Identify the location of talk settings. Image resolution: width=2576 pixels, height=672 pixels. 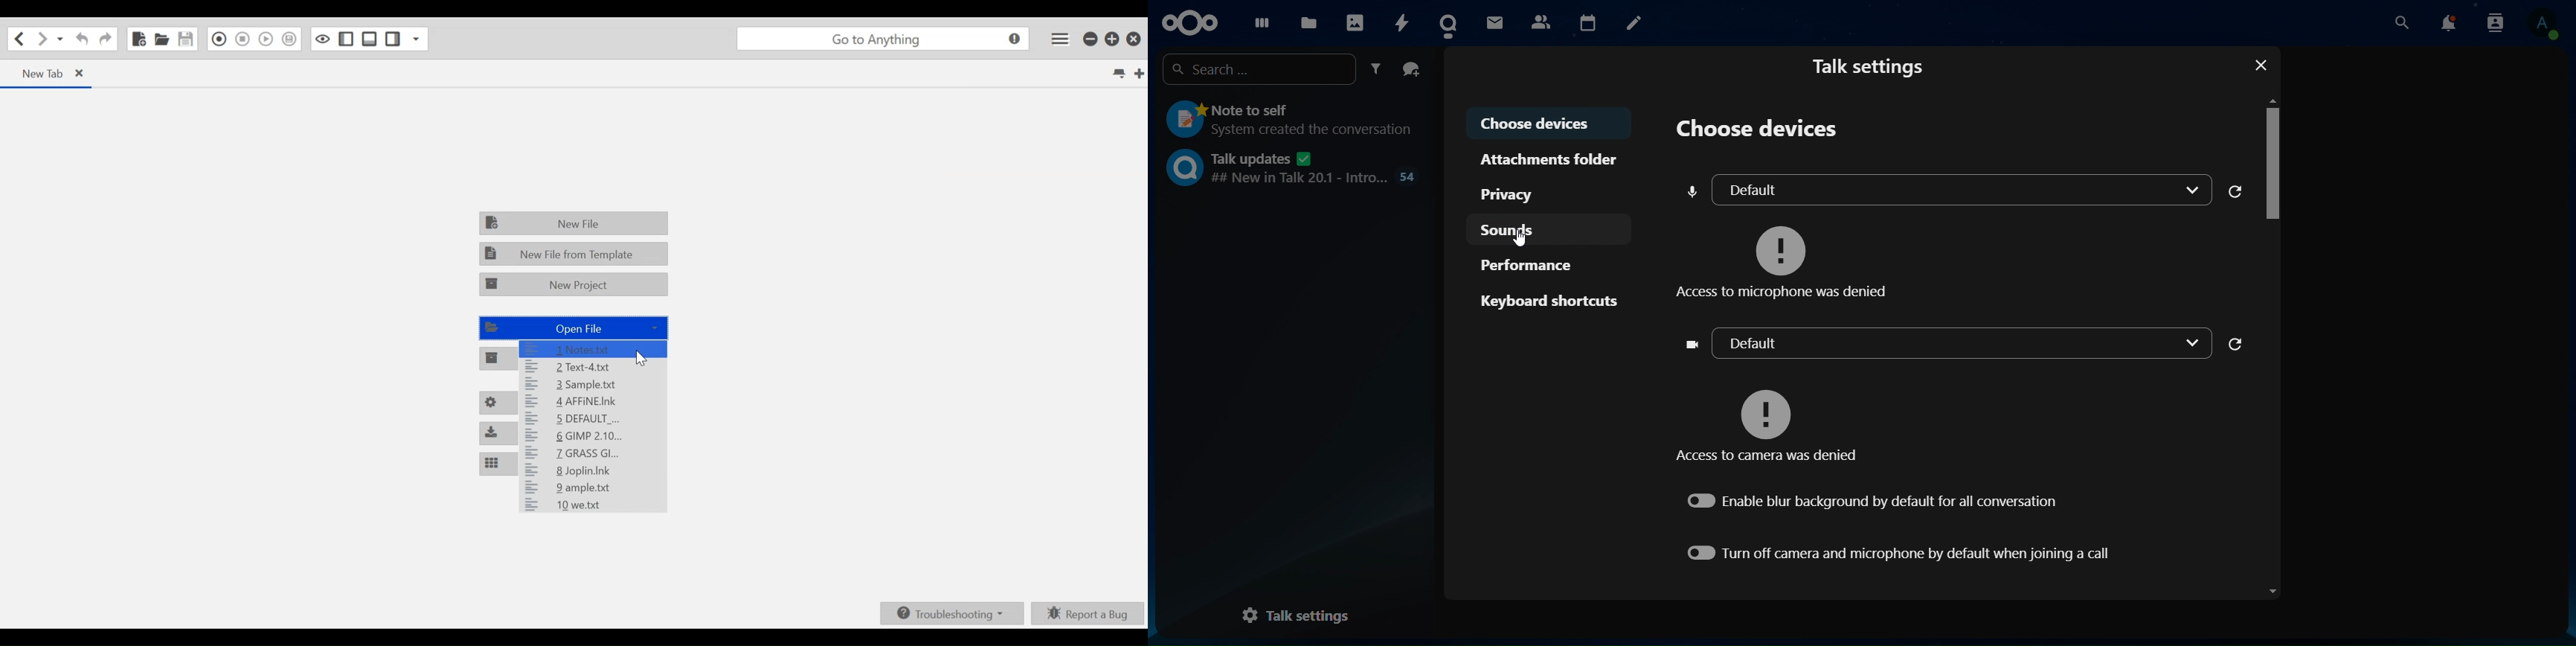
(1296, 613).